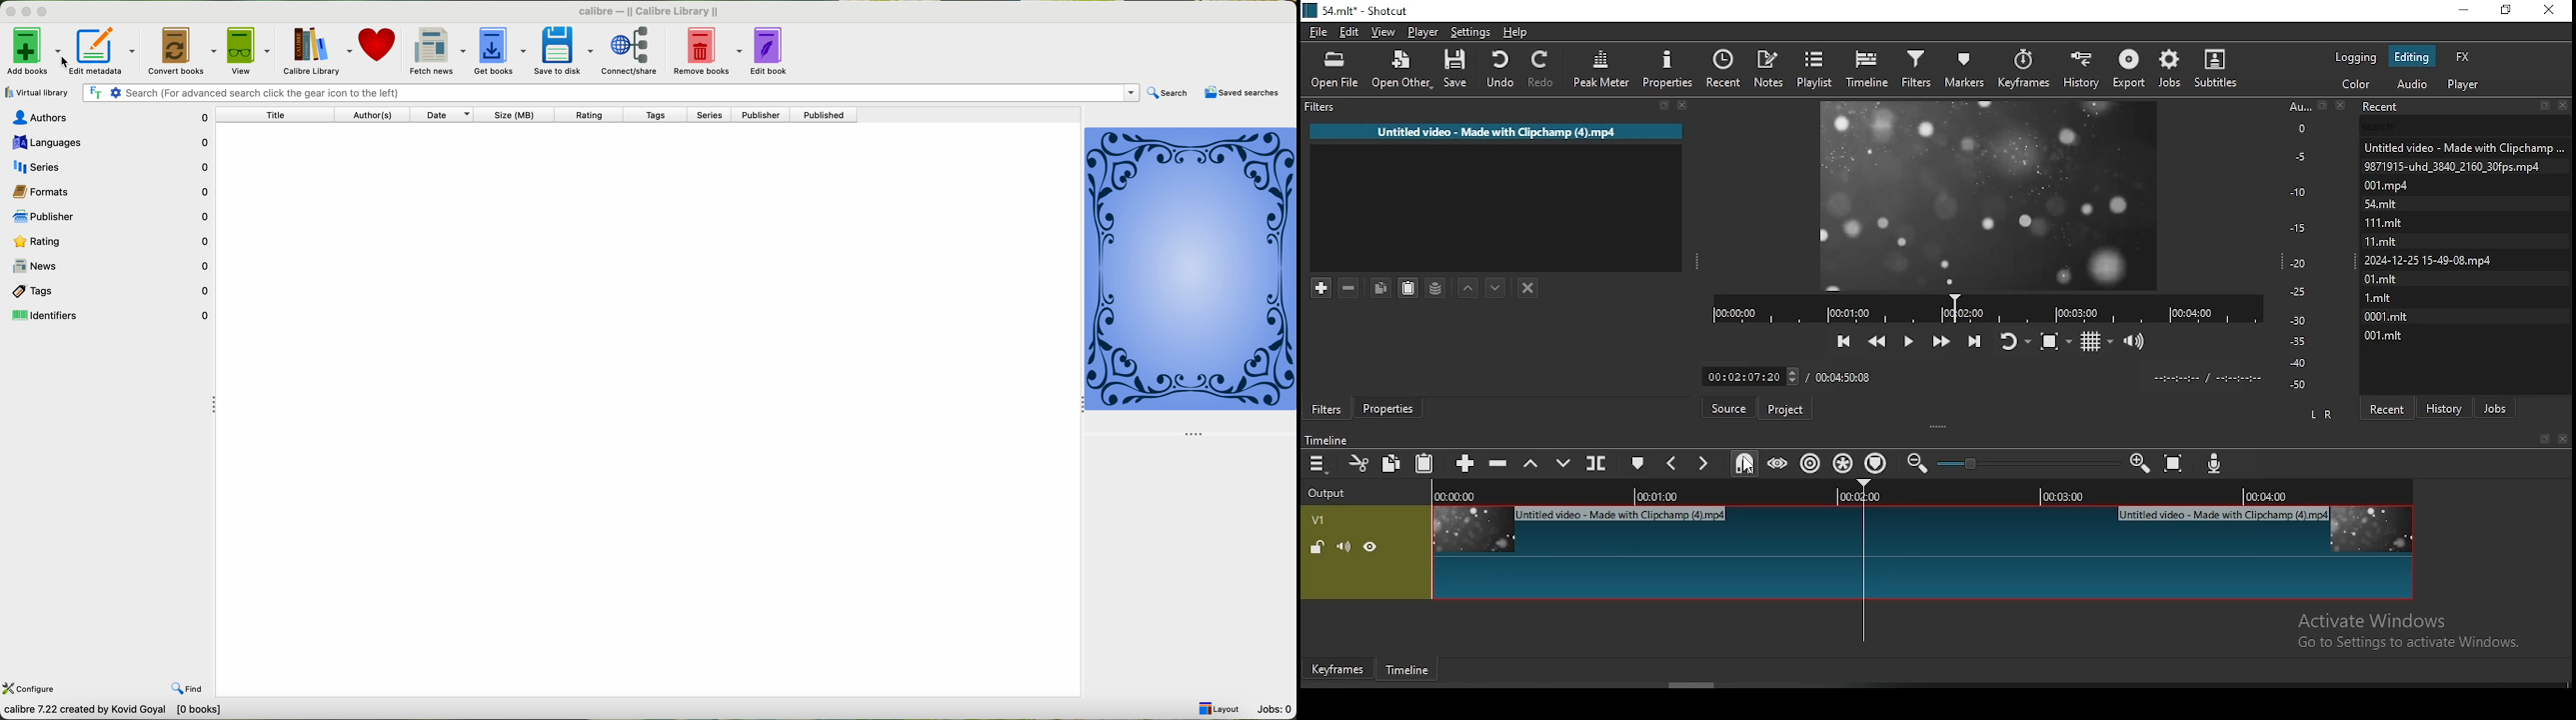 This screenshot has height=728, width=2576. I want to click on Player, so click(2466, 82).